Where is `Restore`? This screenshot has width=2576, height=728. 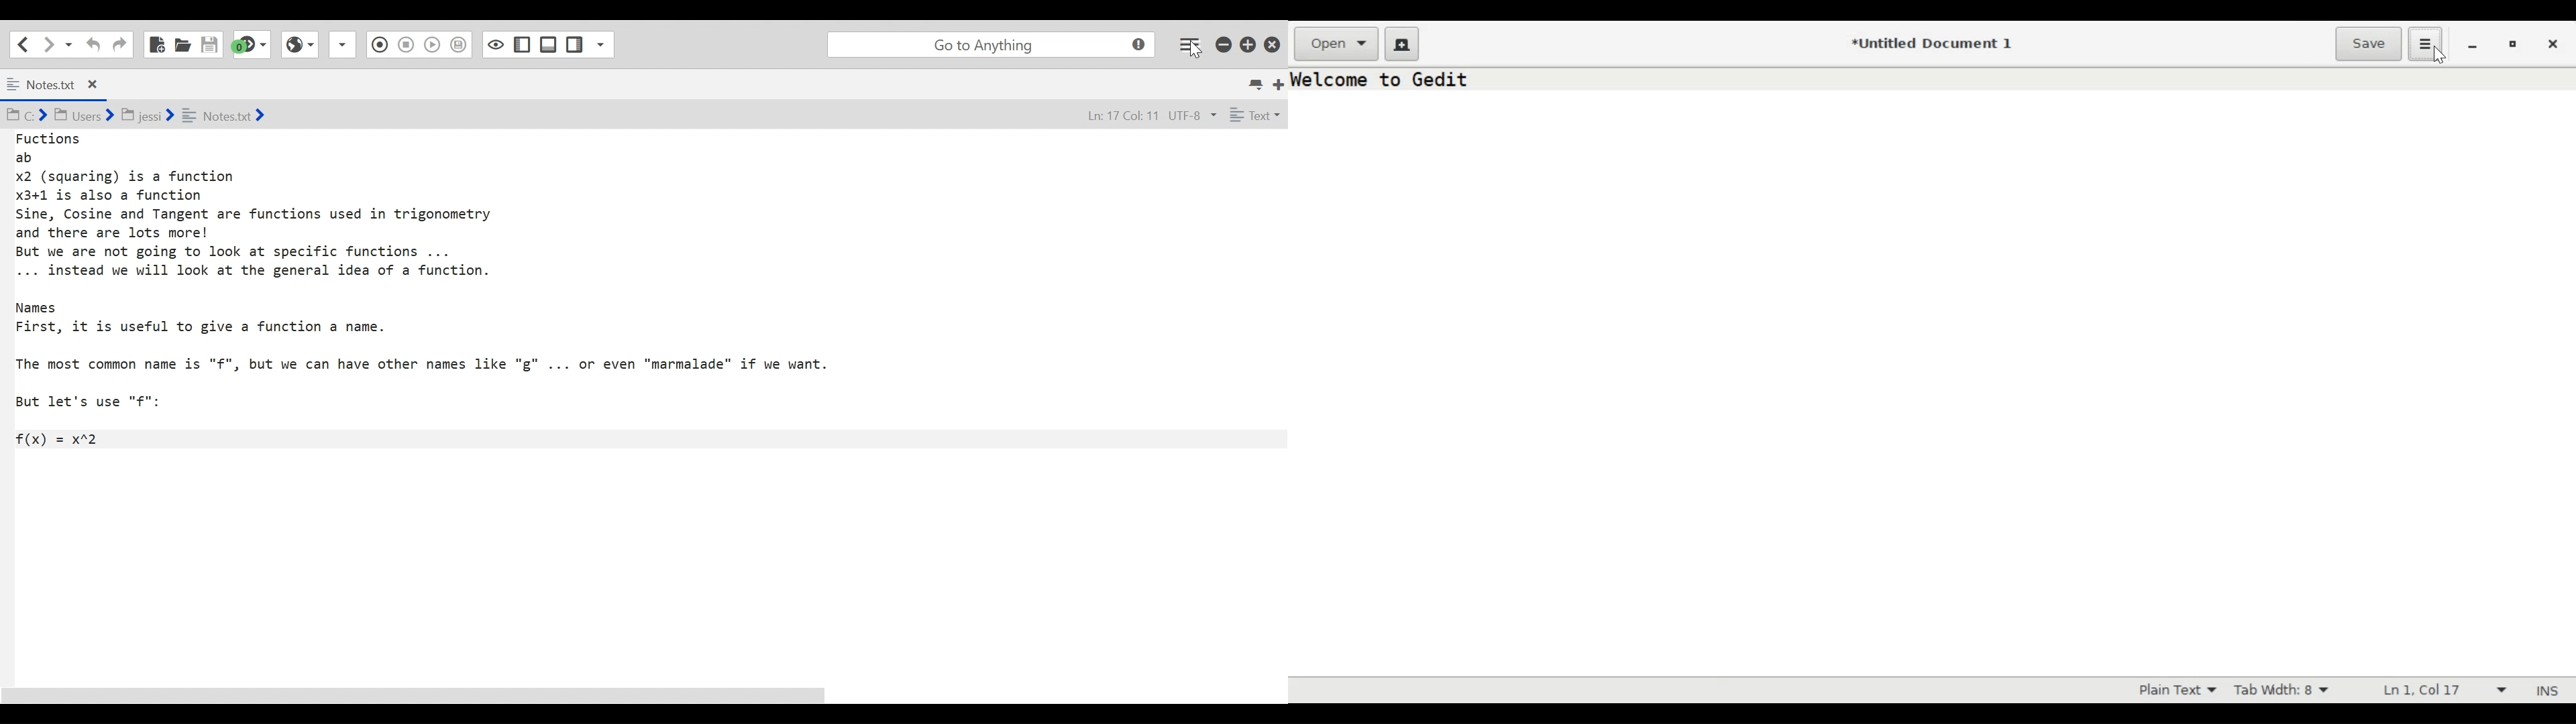
Restore is located at coordinates (2510, 43).